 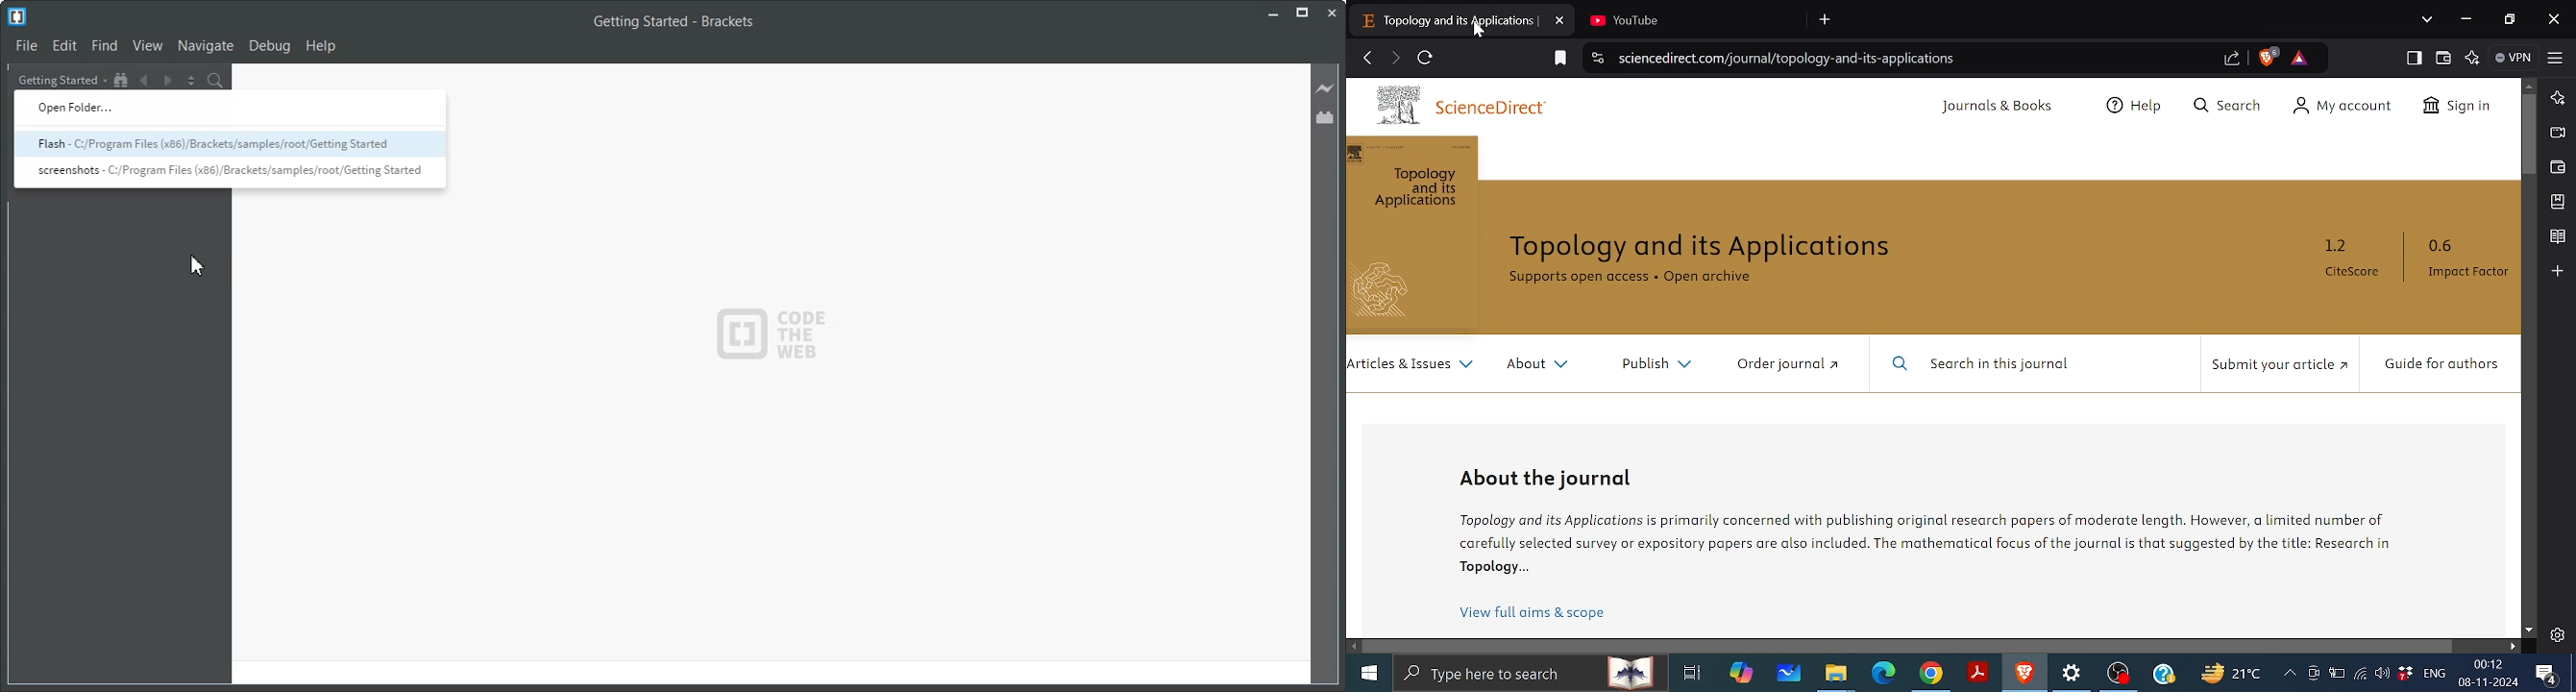 I want to click on Move down, so click(x=2529, y=630).